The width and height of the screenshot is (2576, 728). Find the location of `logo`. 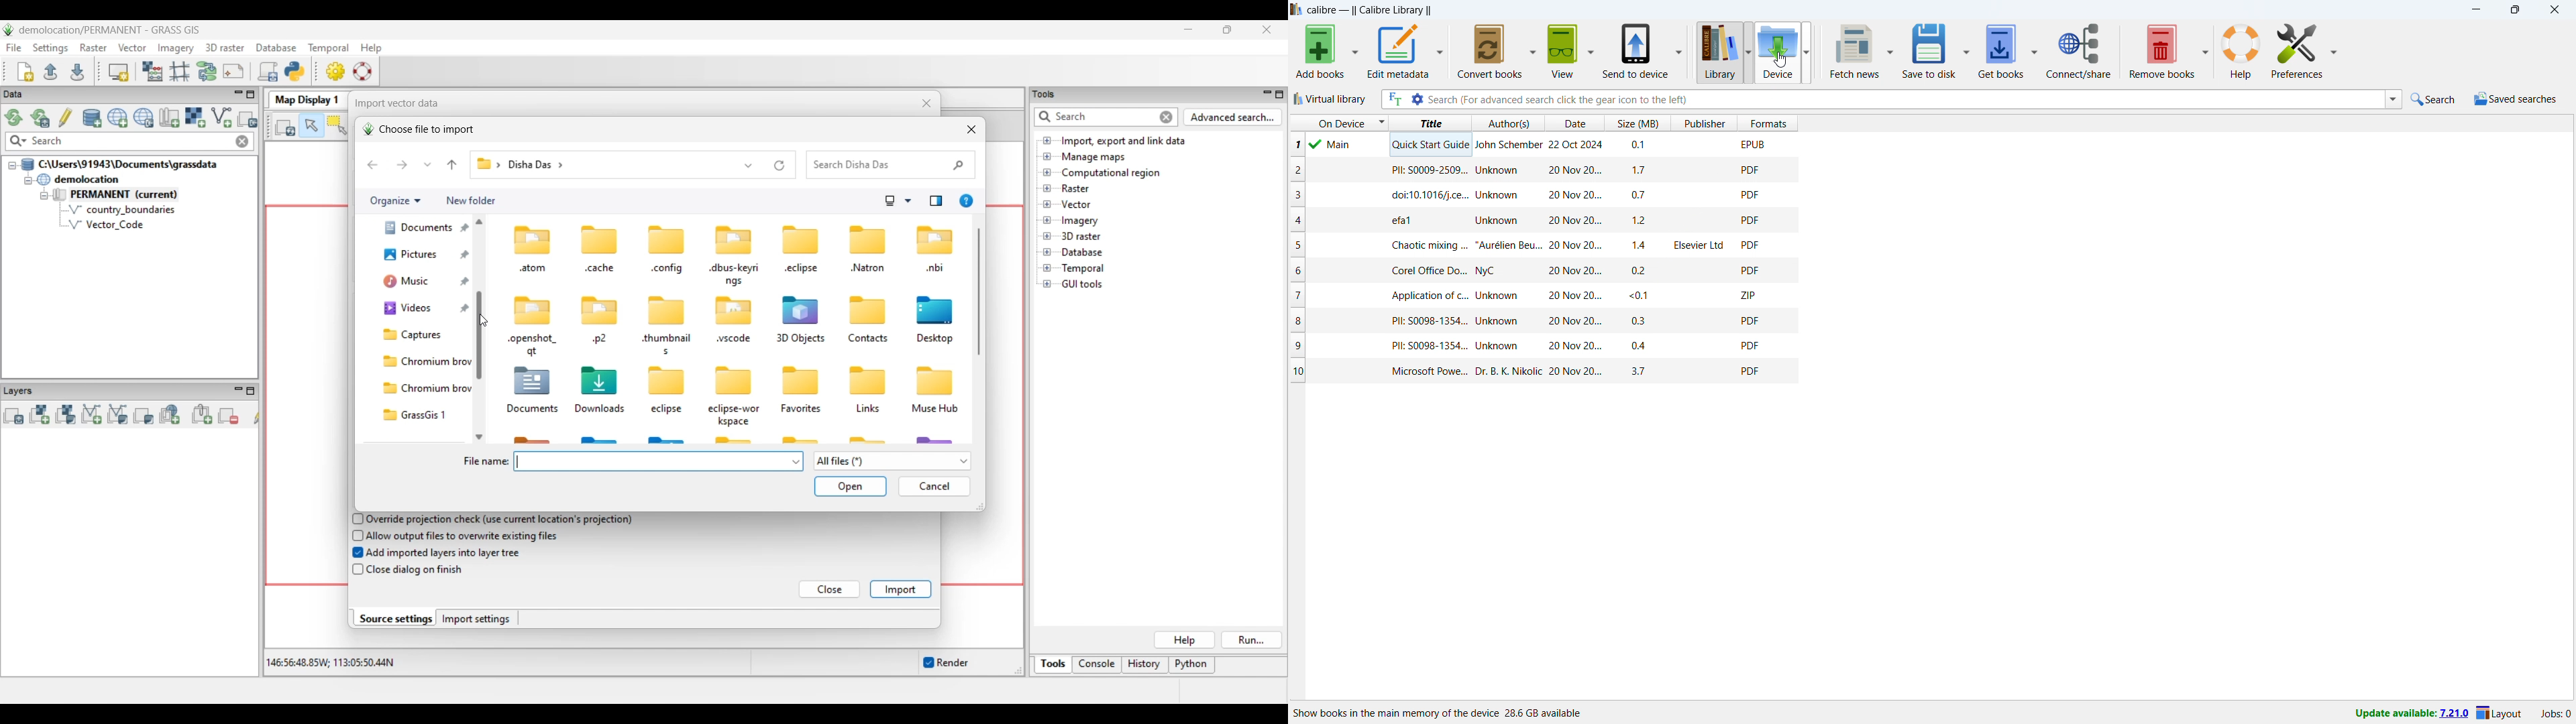

logo is located at coordinates (1297, 9).